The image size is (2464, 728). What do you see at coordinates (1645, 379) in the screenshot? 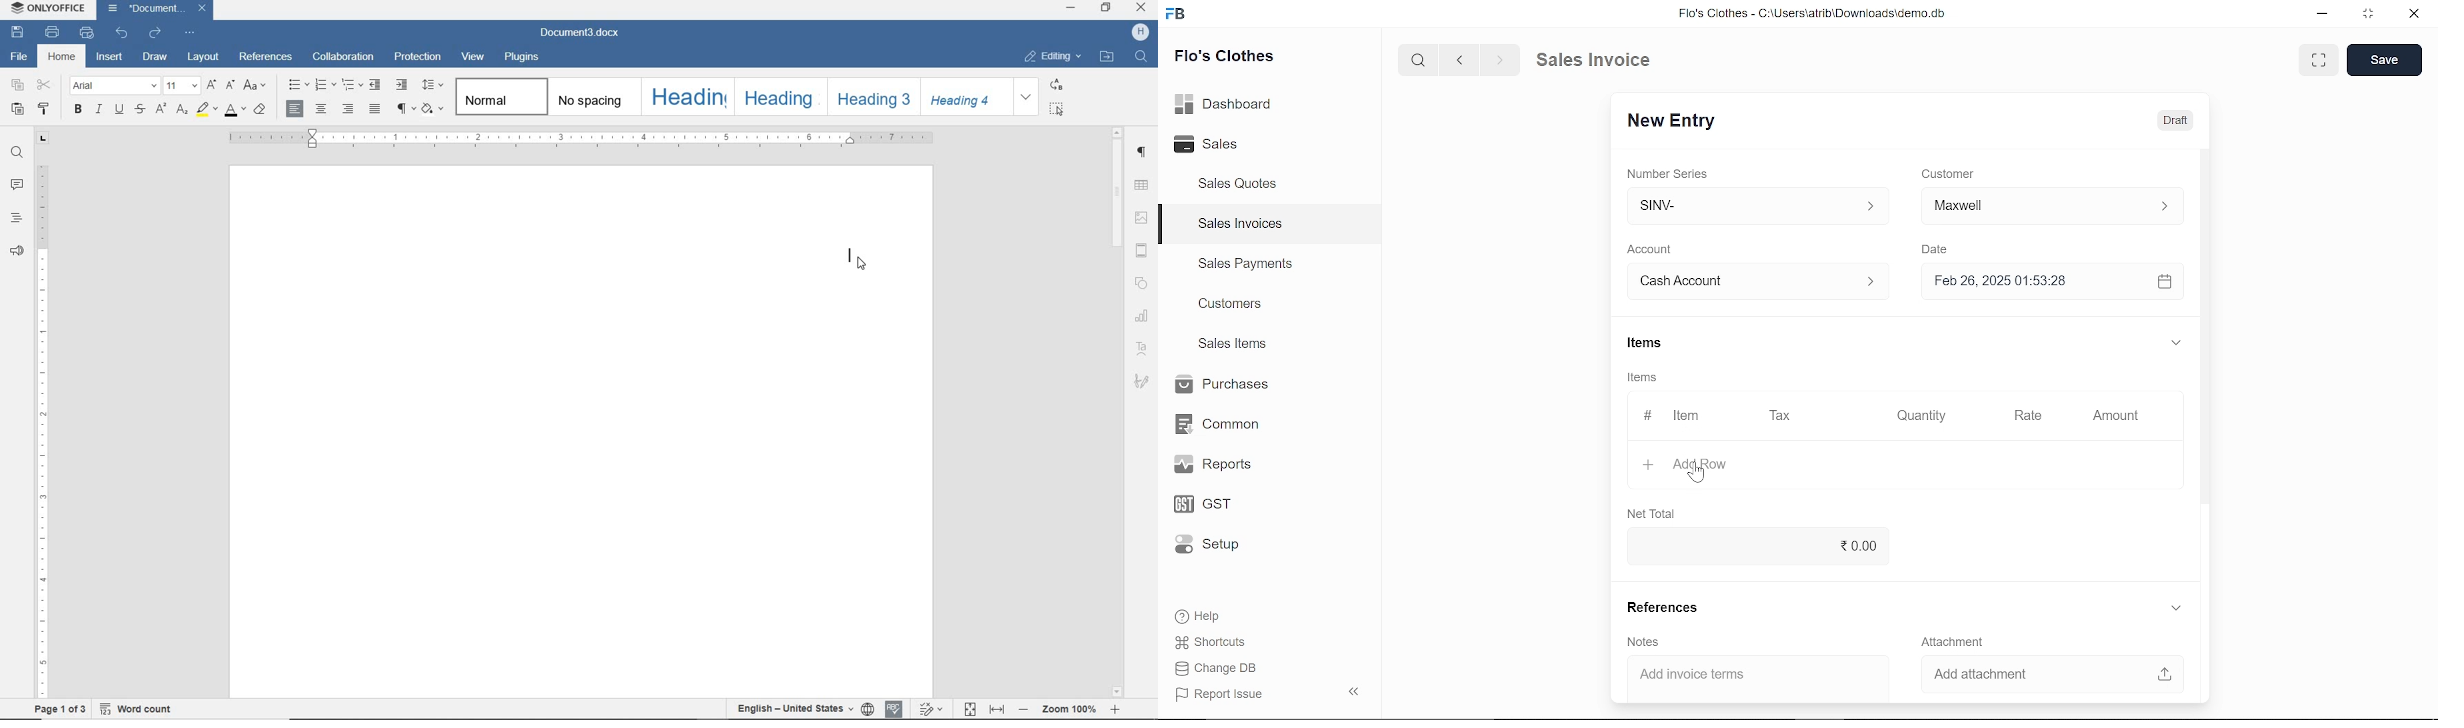
I see `` at bounding box center [1645, 379].